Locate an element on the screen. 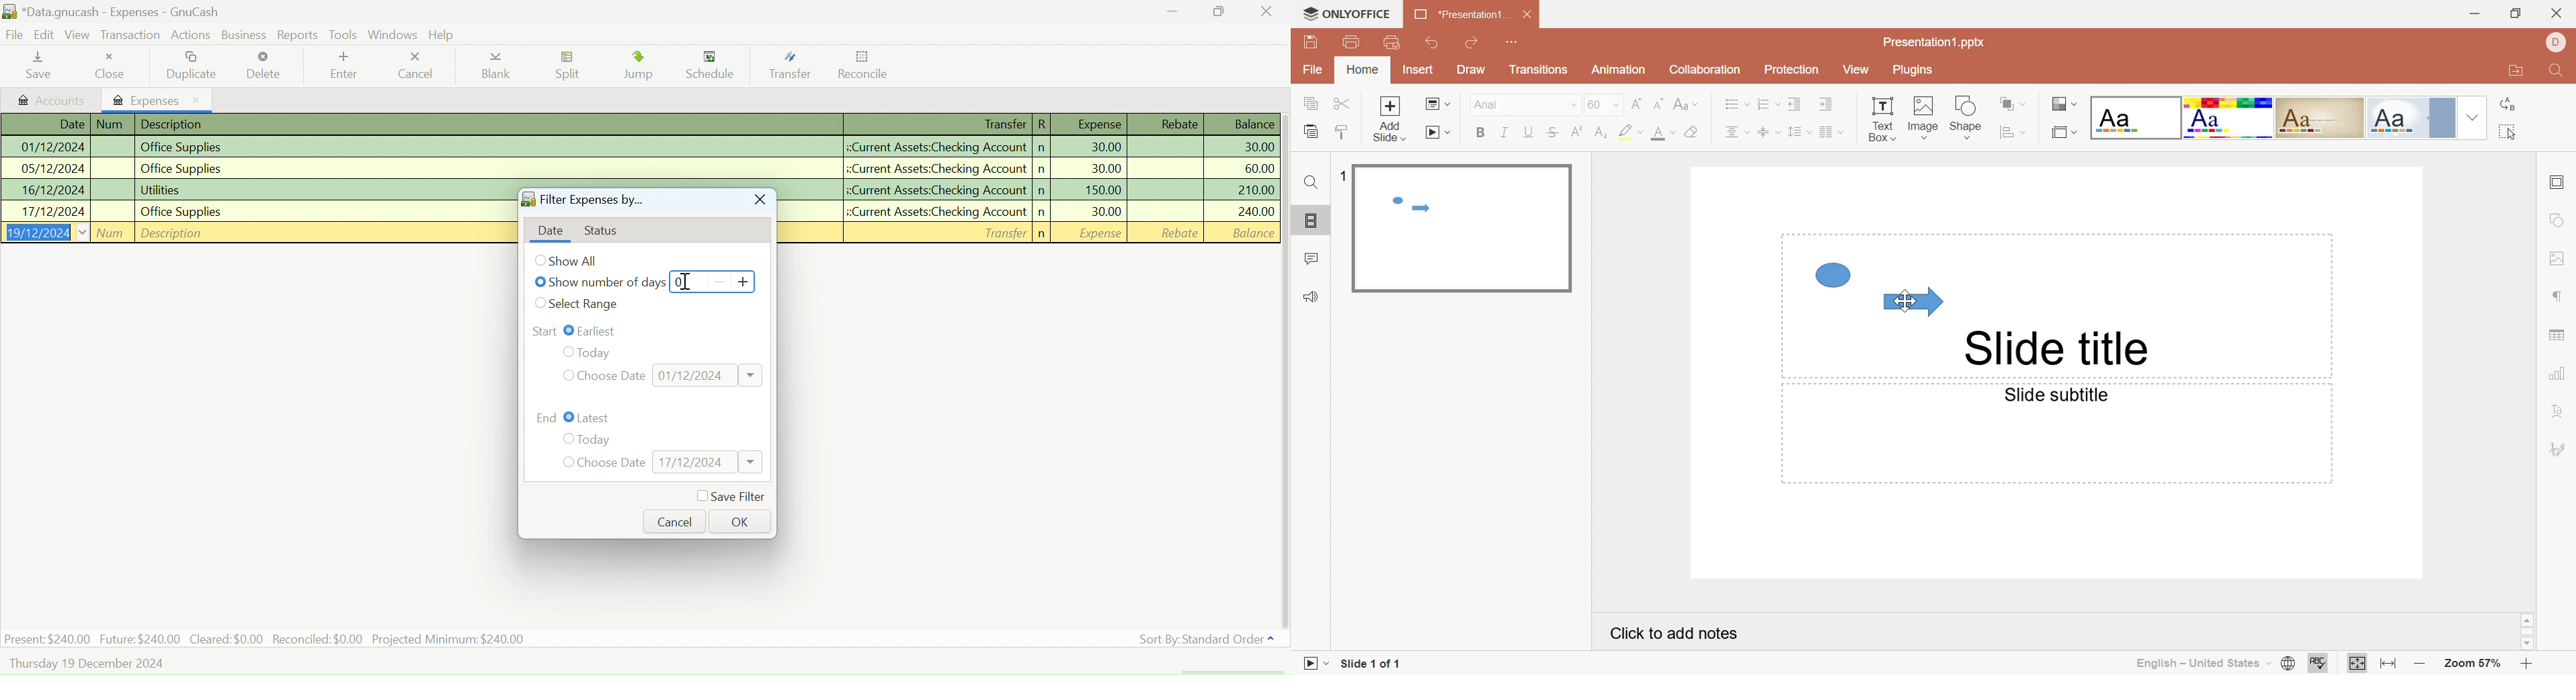 The width and height of the screenshot is (2576, 700). Subscript is located at coordinates (1603, 132).